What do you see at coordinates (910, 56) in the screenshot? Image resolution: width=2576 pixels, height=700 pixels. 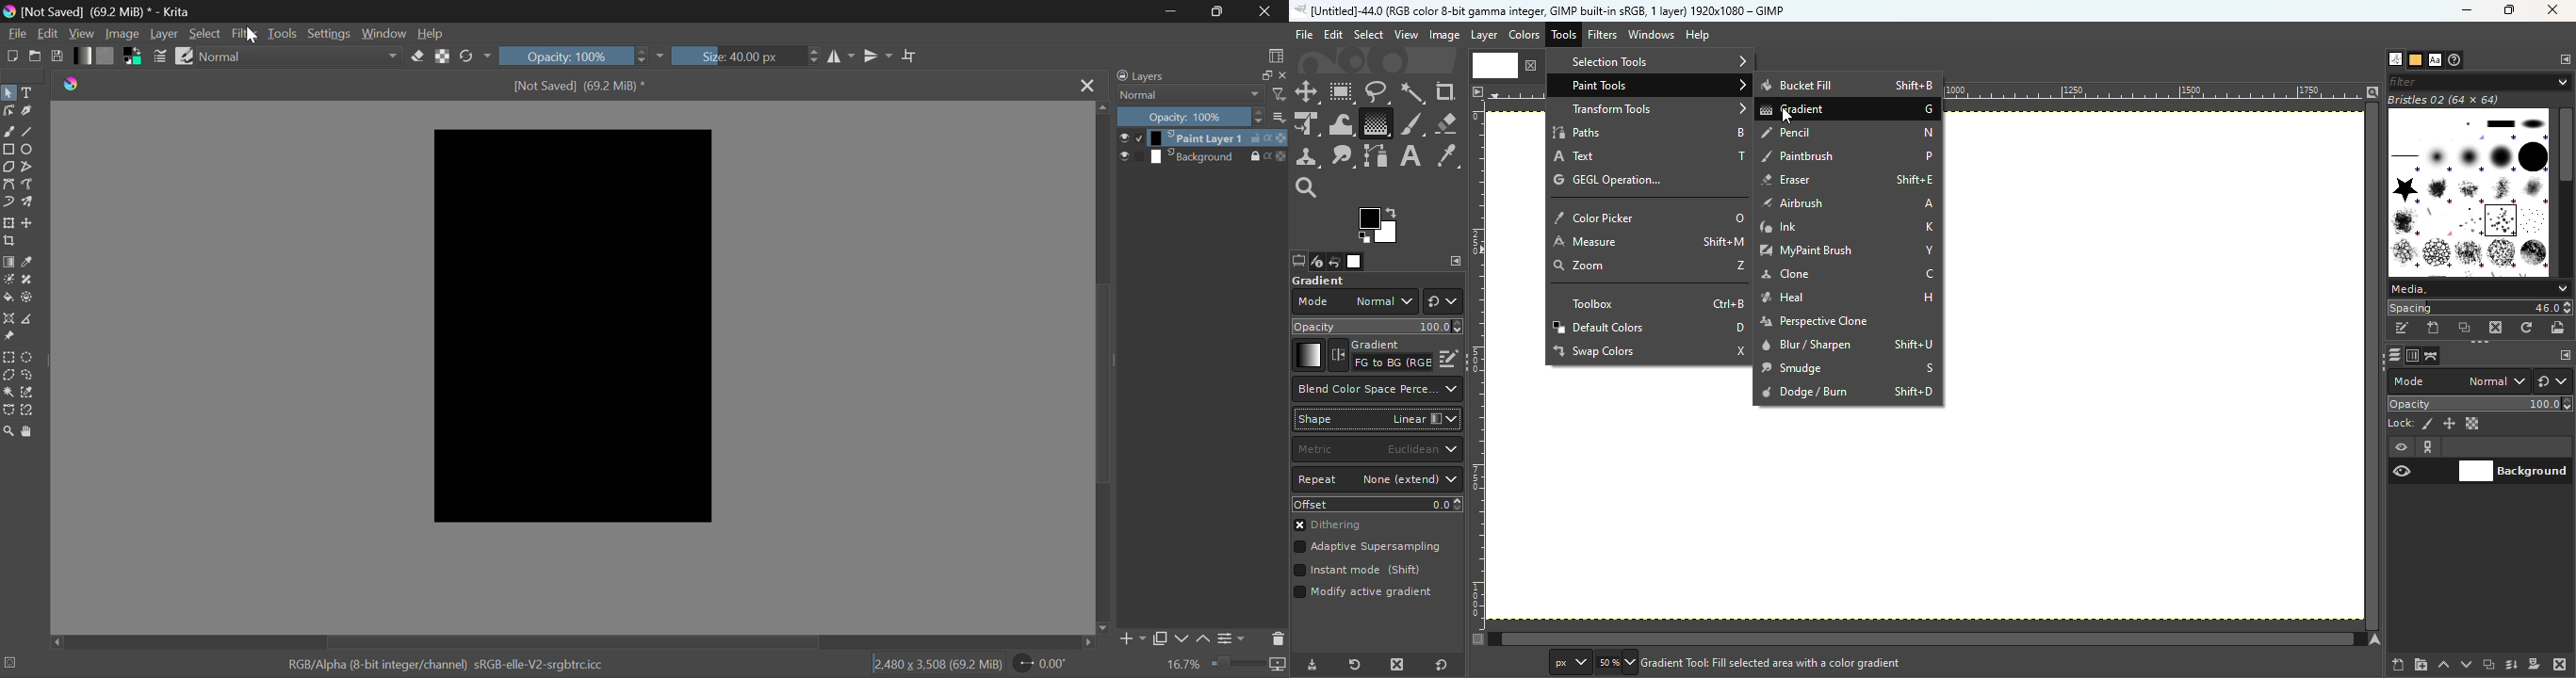 I see `Crop` at bounding box center [910, 56].